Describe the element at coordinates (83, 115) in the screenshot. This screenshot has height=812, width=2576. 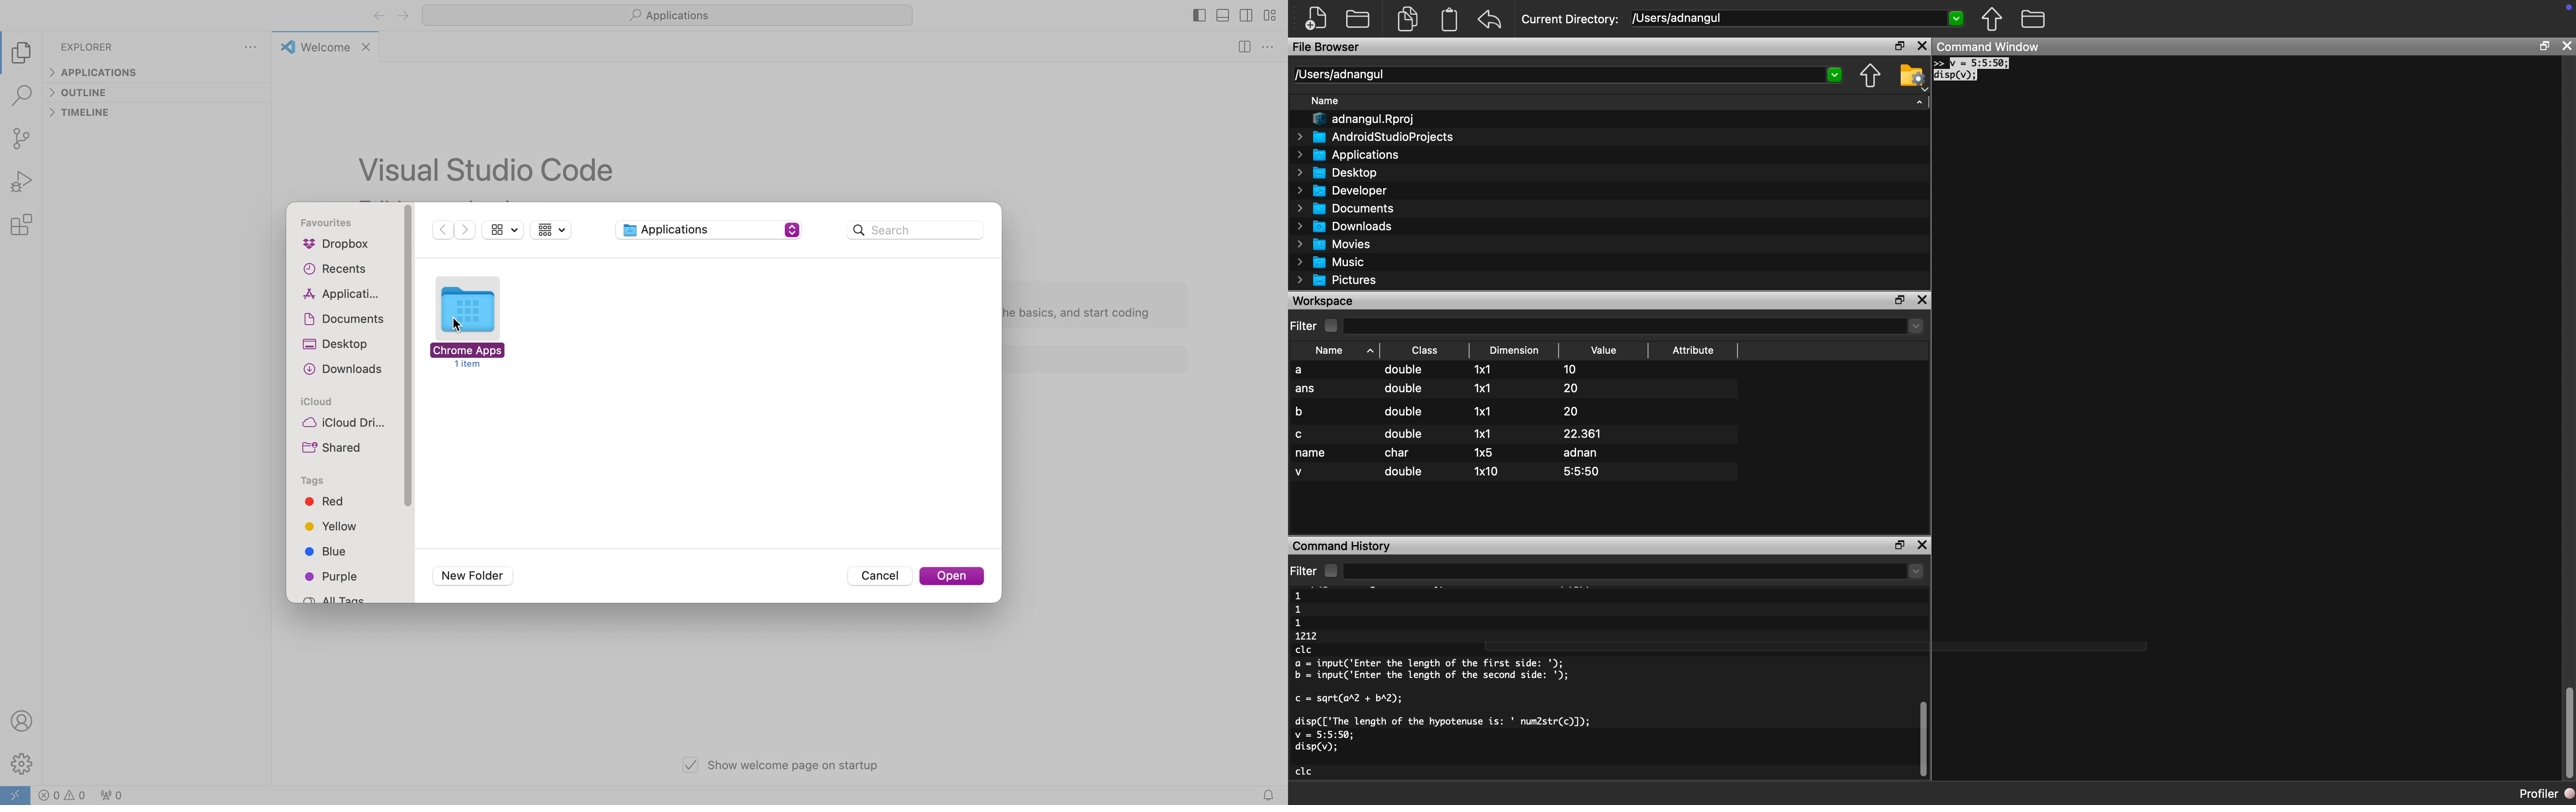
I see `timeline` at that location.